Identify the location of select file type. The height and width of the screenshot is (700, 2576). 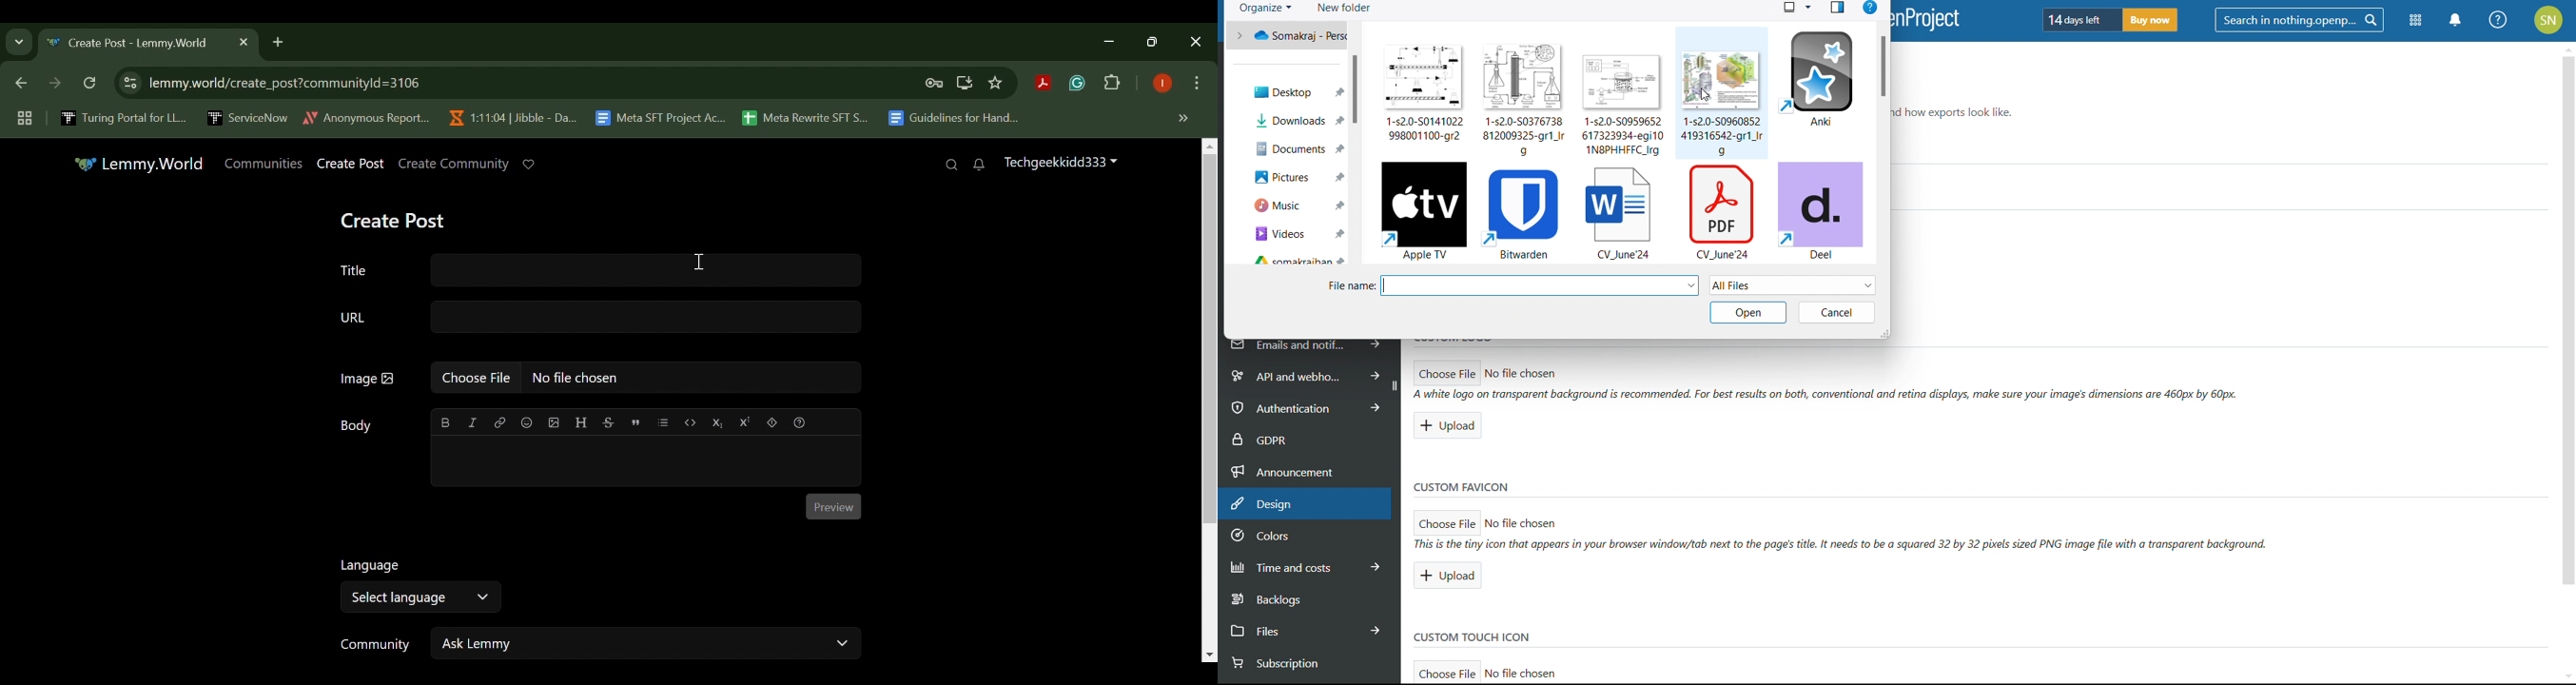
(1793, 285).